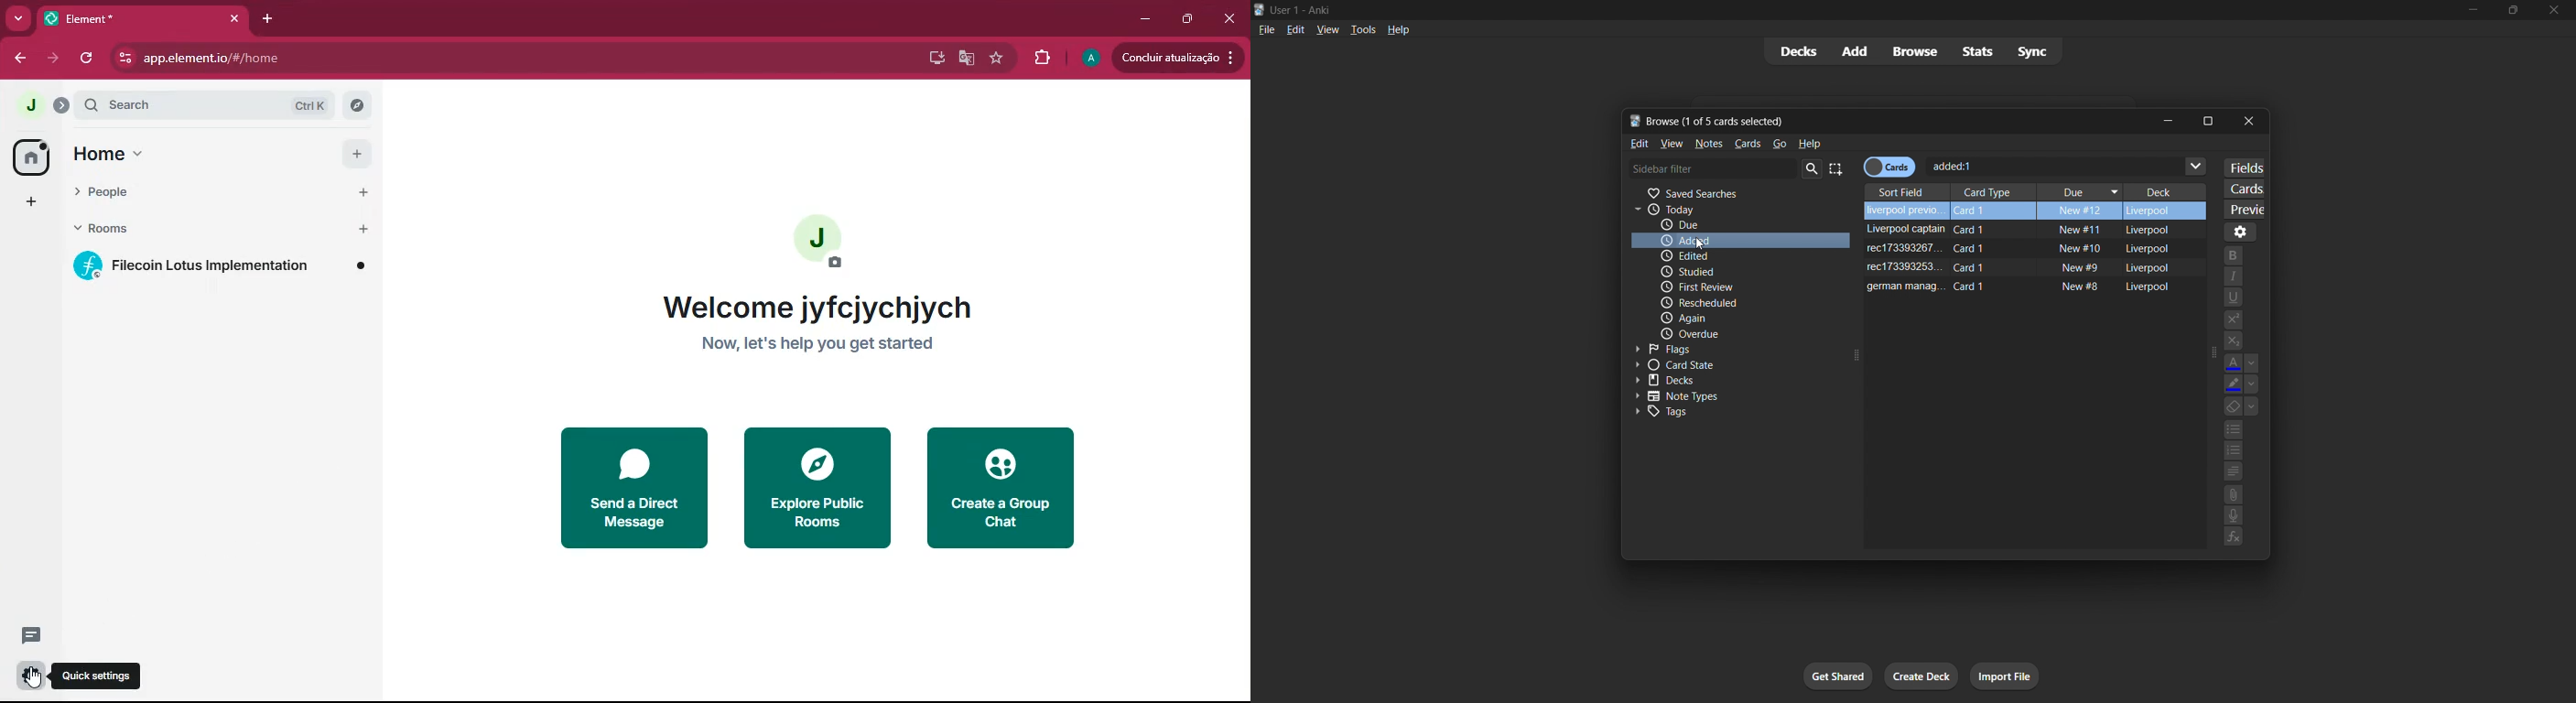 The image size is (2576, 728). What do you see at coordinates (1730, 413) in the screenshot?
I see `tags filter toggle` at bounding box center [1730, 413].